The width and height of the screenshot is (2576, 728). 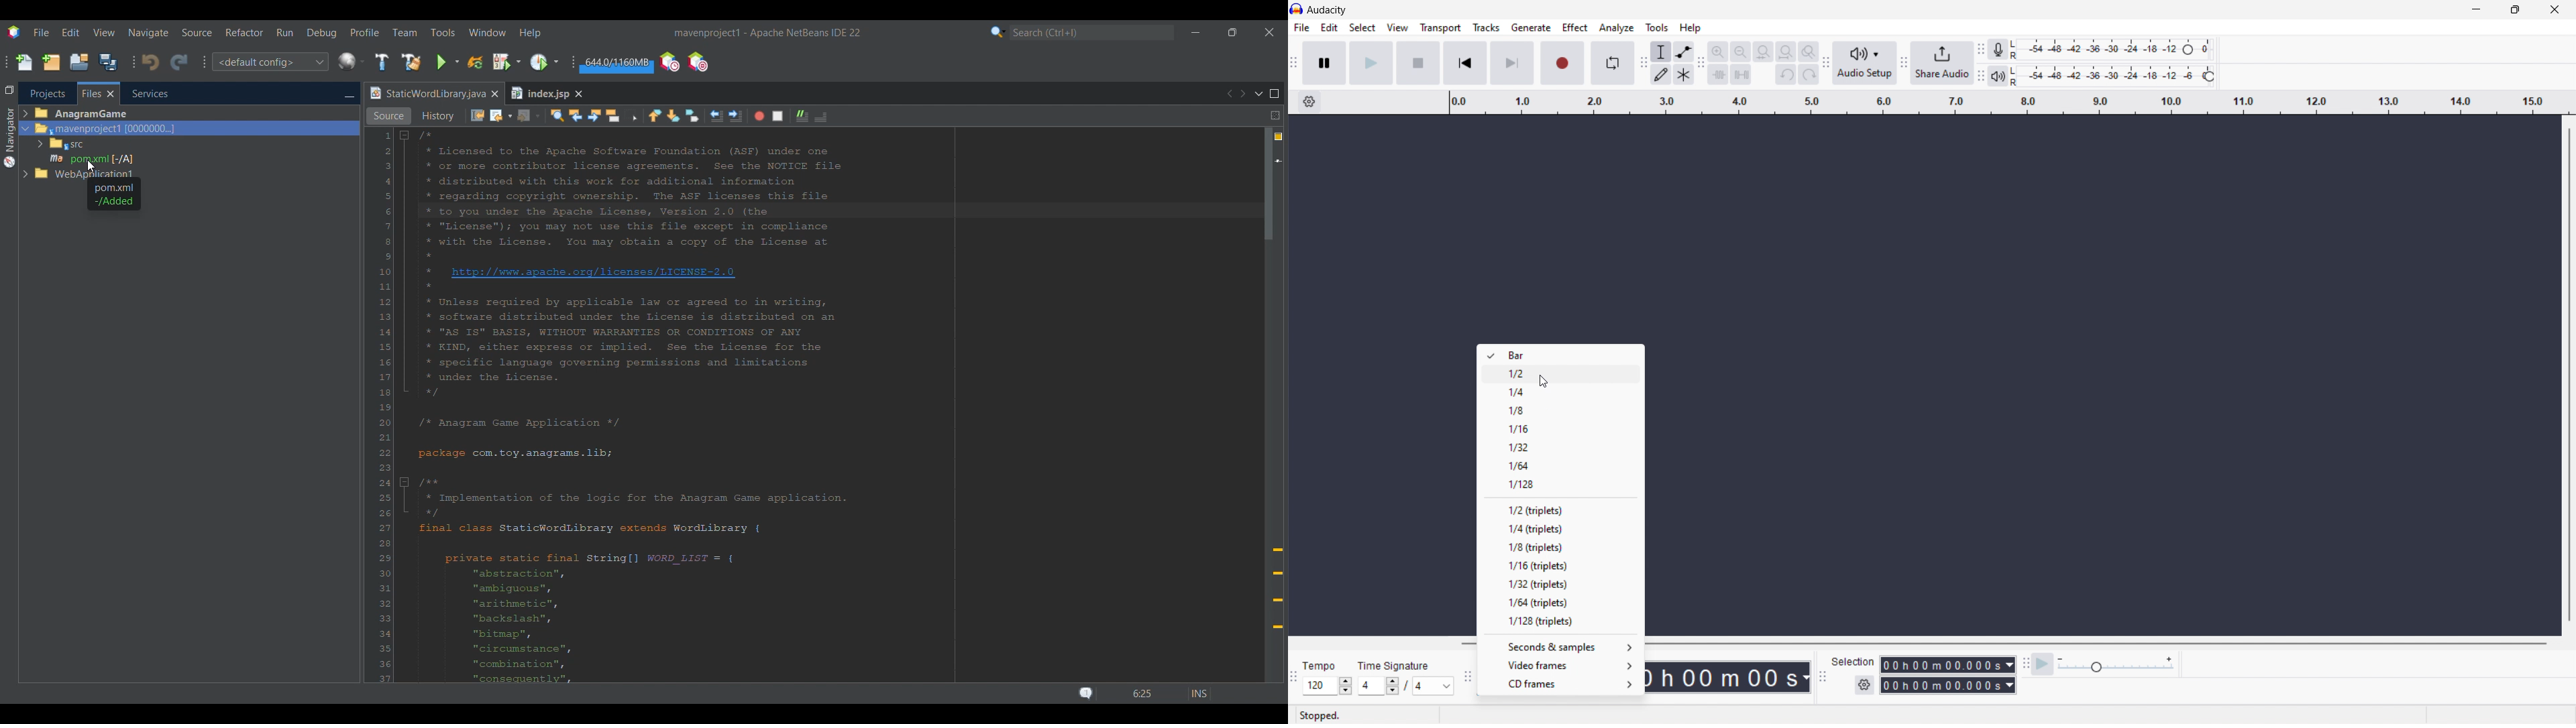 I want to click on recording level meter, so click(x=2113, y=50).